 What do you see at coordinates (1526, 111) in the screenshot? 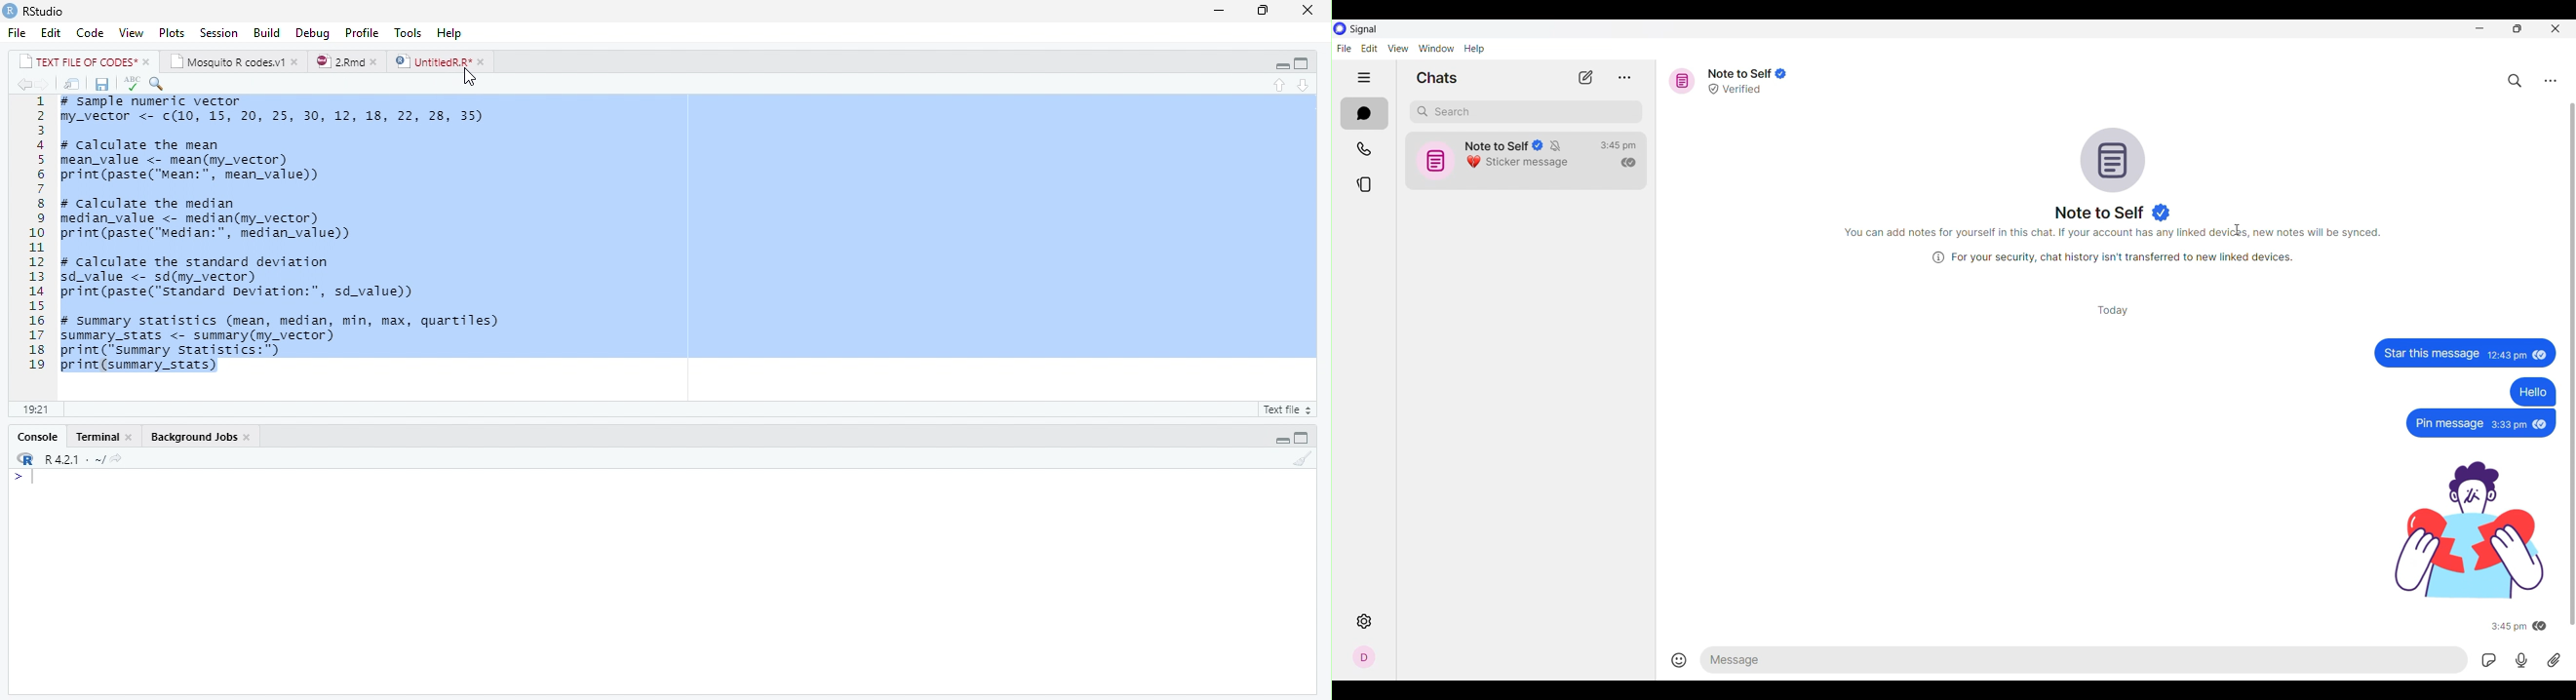
I see `Search chat` at bounding box center [1526, 111].